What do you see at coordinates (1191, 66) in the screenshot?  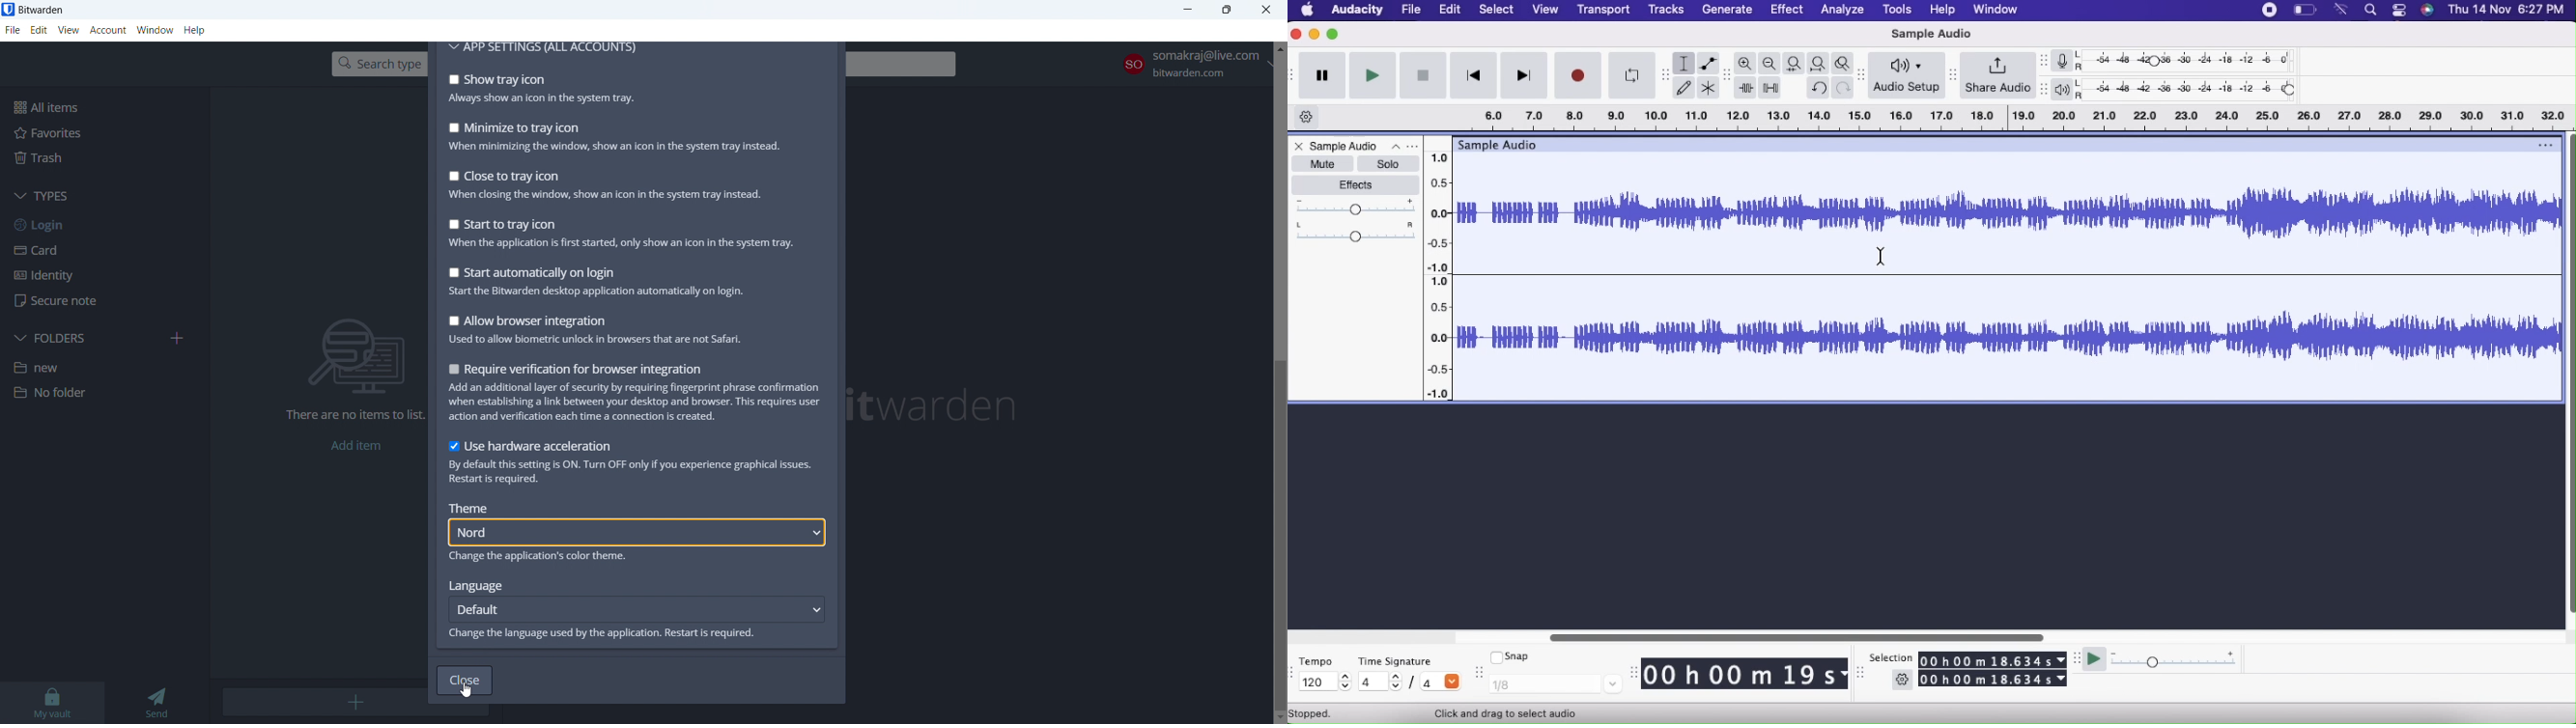 I see `account` at bounding box center [1191, 66].